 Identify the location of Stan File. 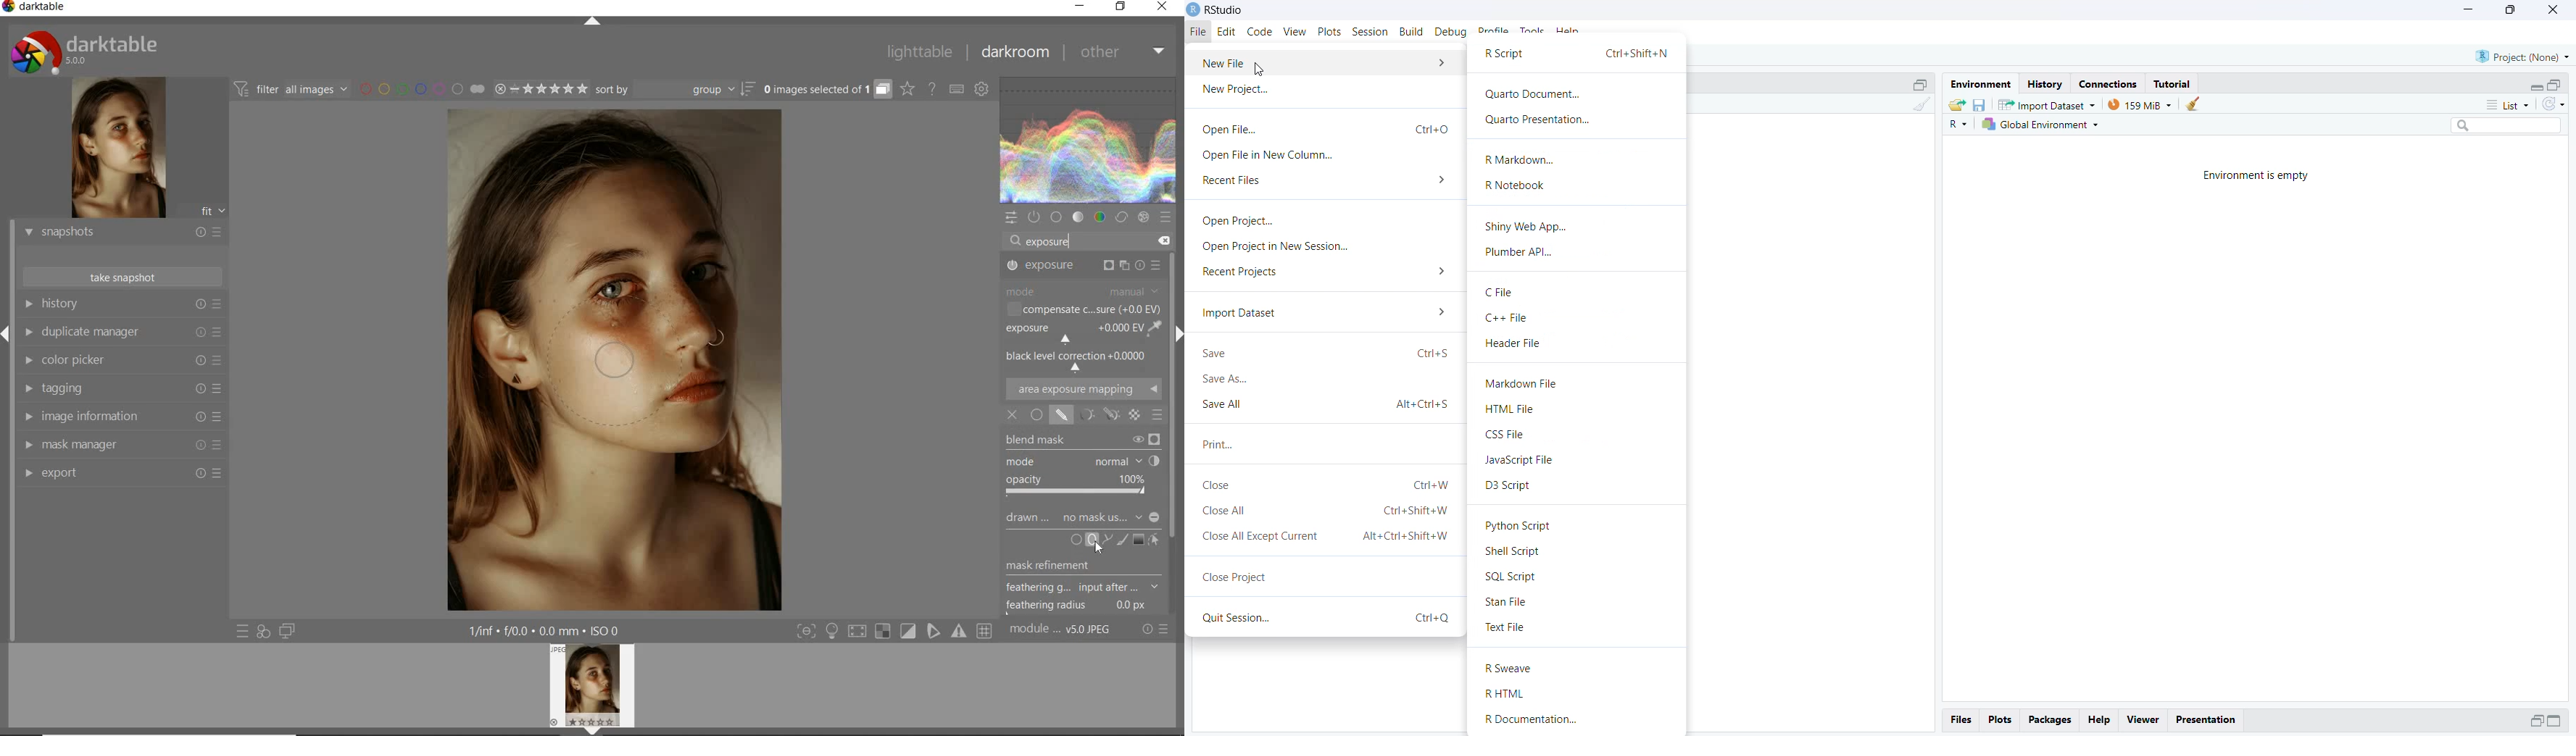
(1509, 603).